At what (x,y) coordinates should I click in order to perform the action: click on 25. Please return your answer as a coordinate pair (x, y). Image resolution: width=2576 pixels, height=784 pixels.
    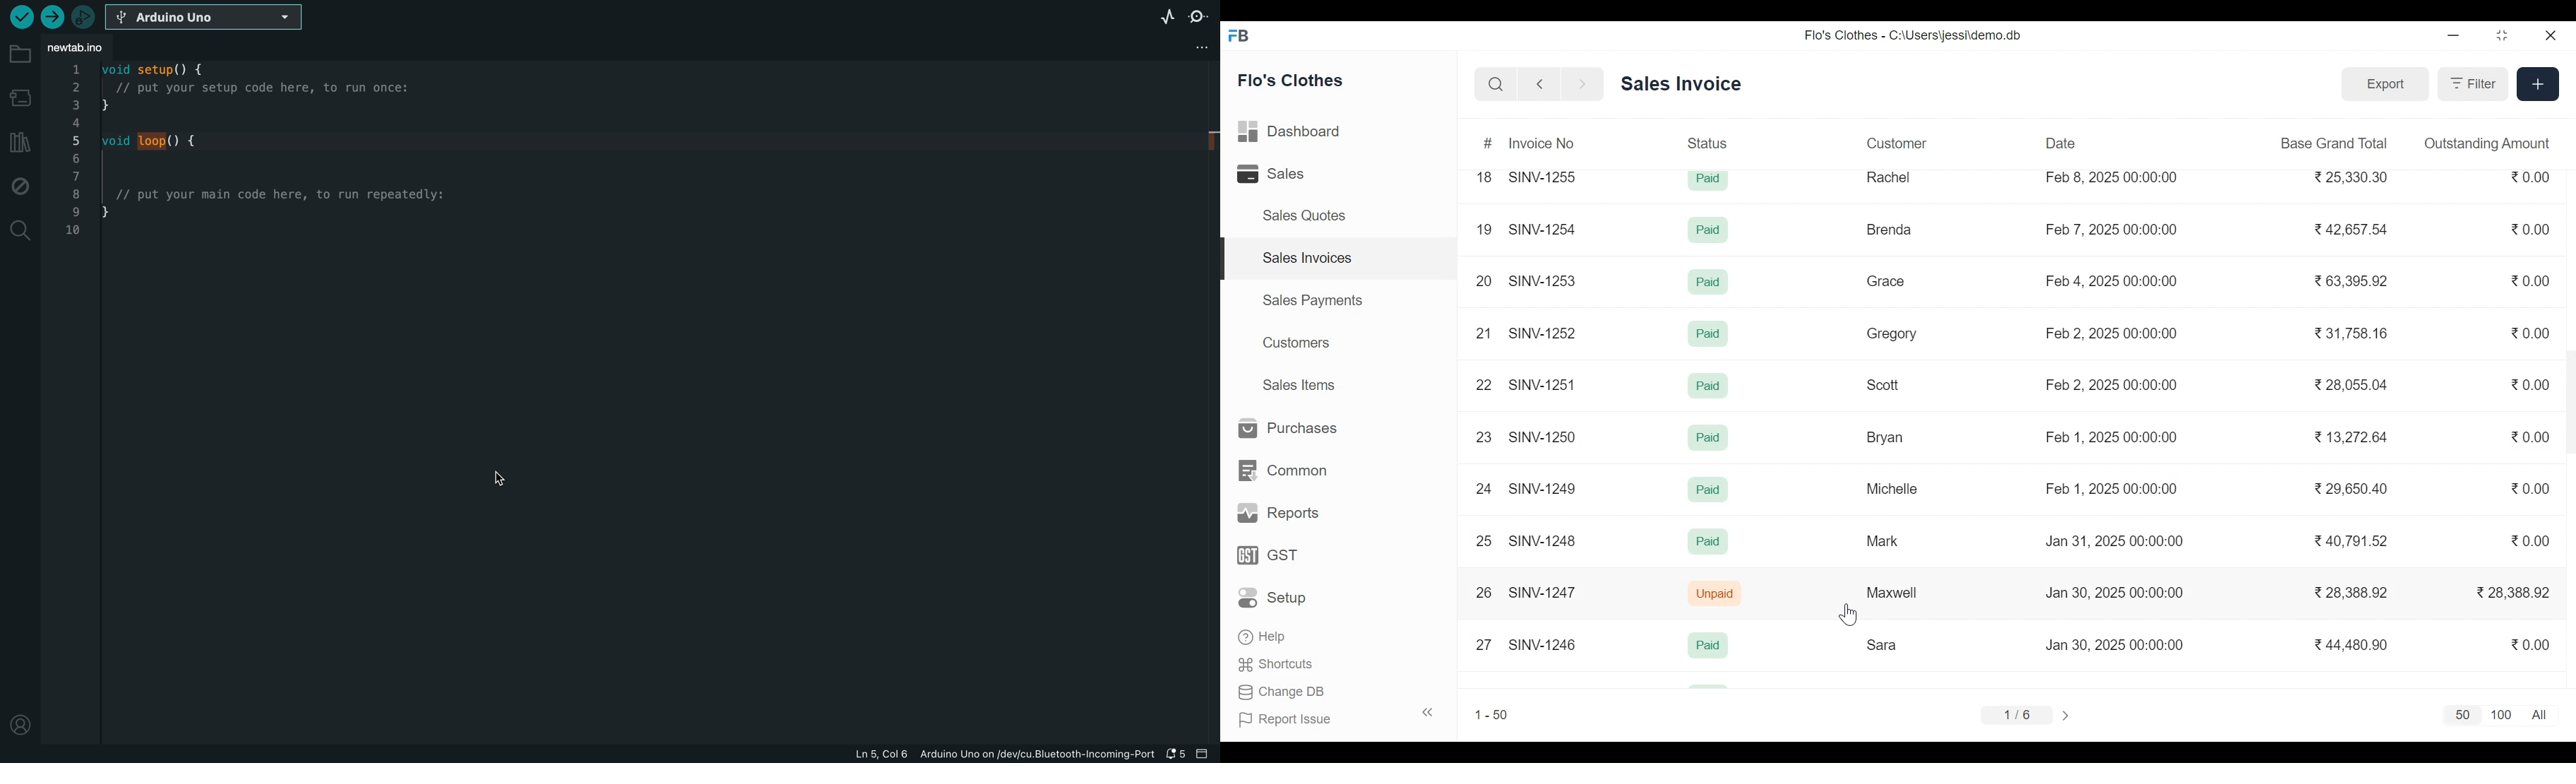
    Looking at the image, I should click on (1484, 540).